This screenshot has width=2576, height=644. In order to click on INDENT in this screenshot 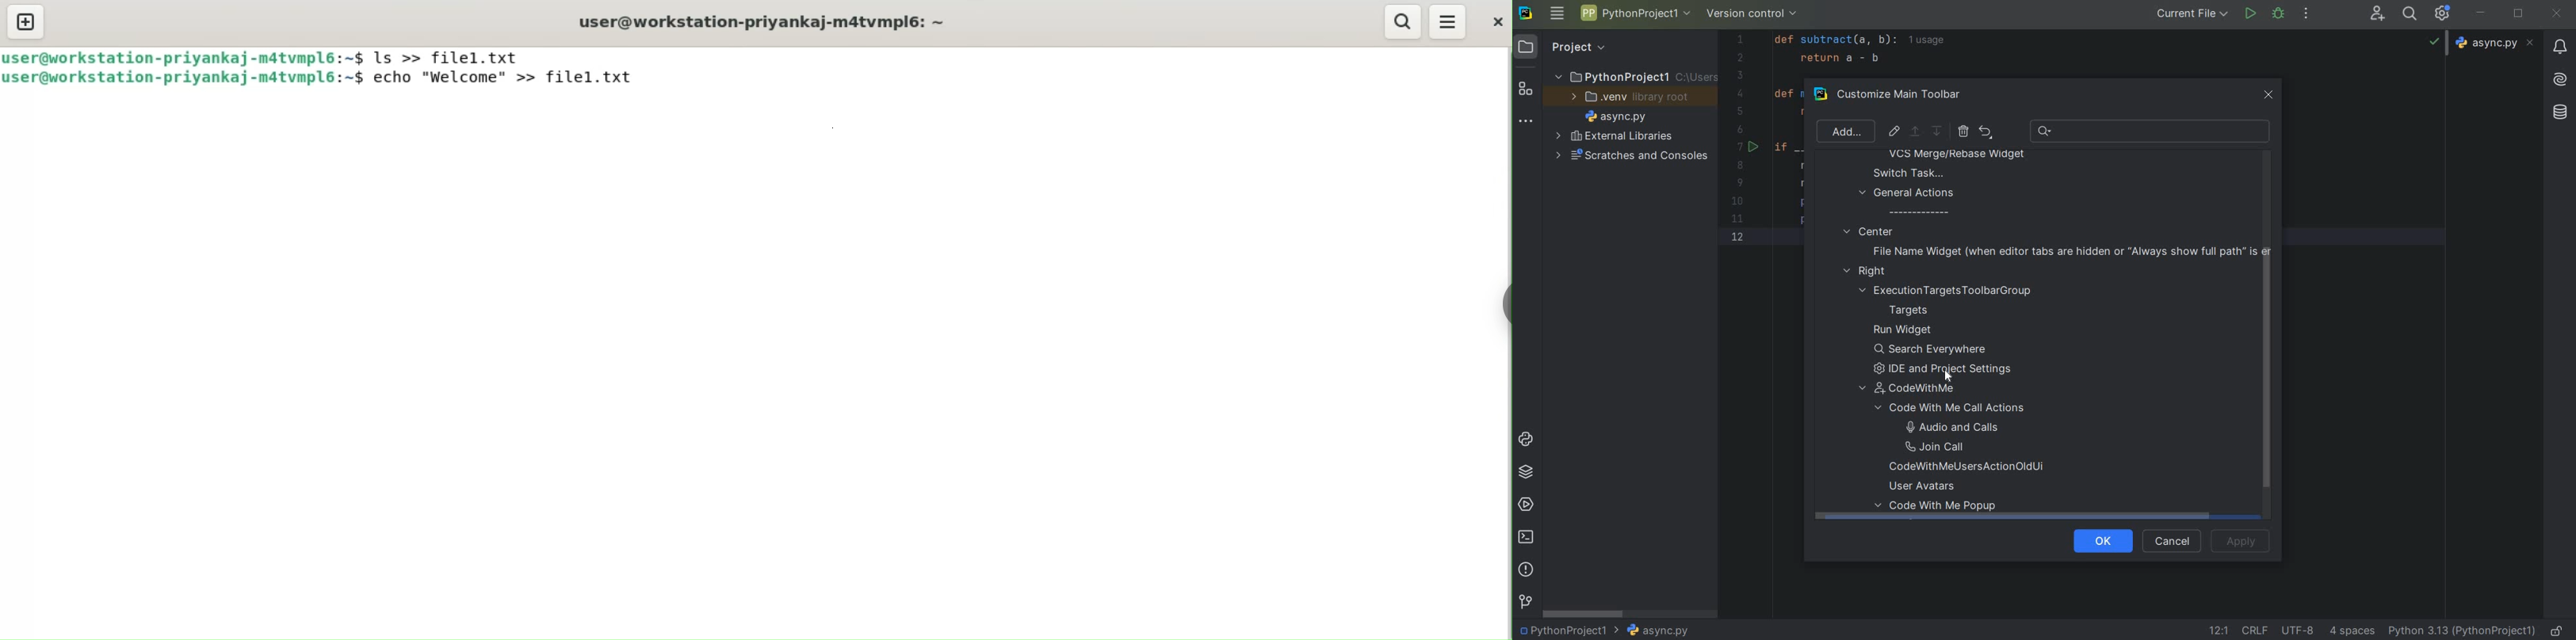, I will do `click(2351, 630)`.